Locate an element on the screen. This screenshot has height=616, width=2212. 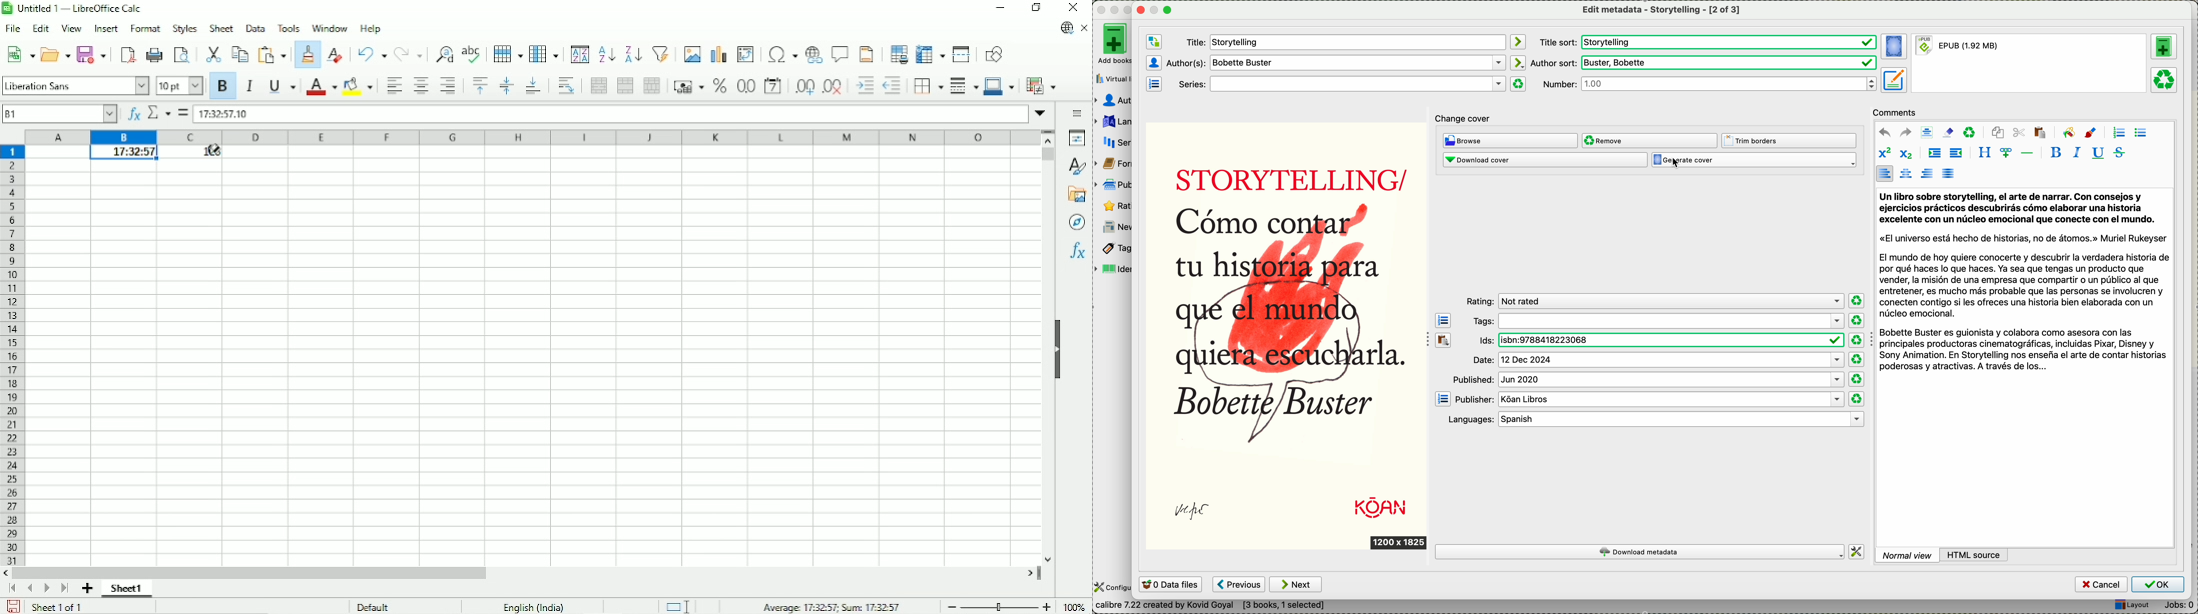
Zoom out/in is located at coordinates (998, 605).